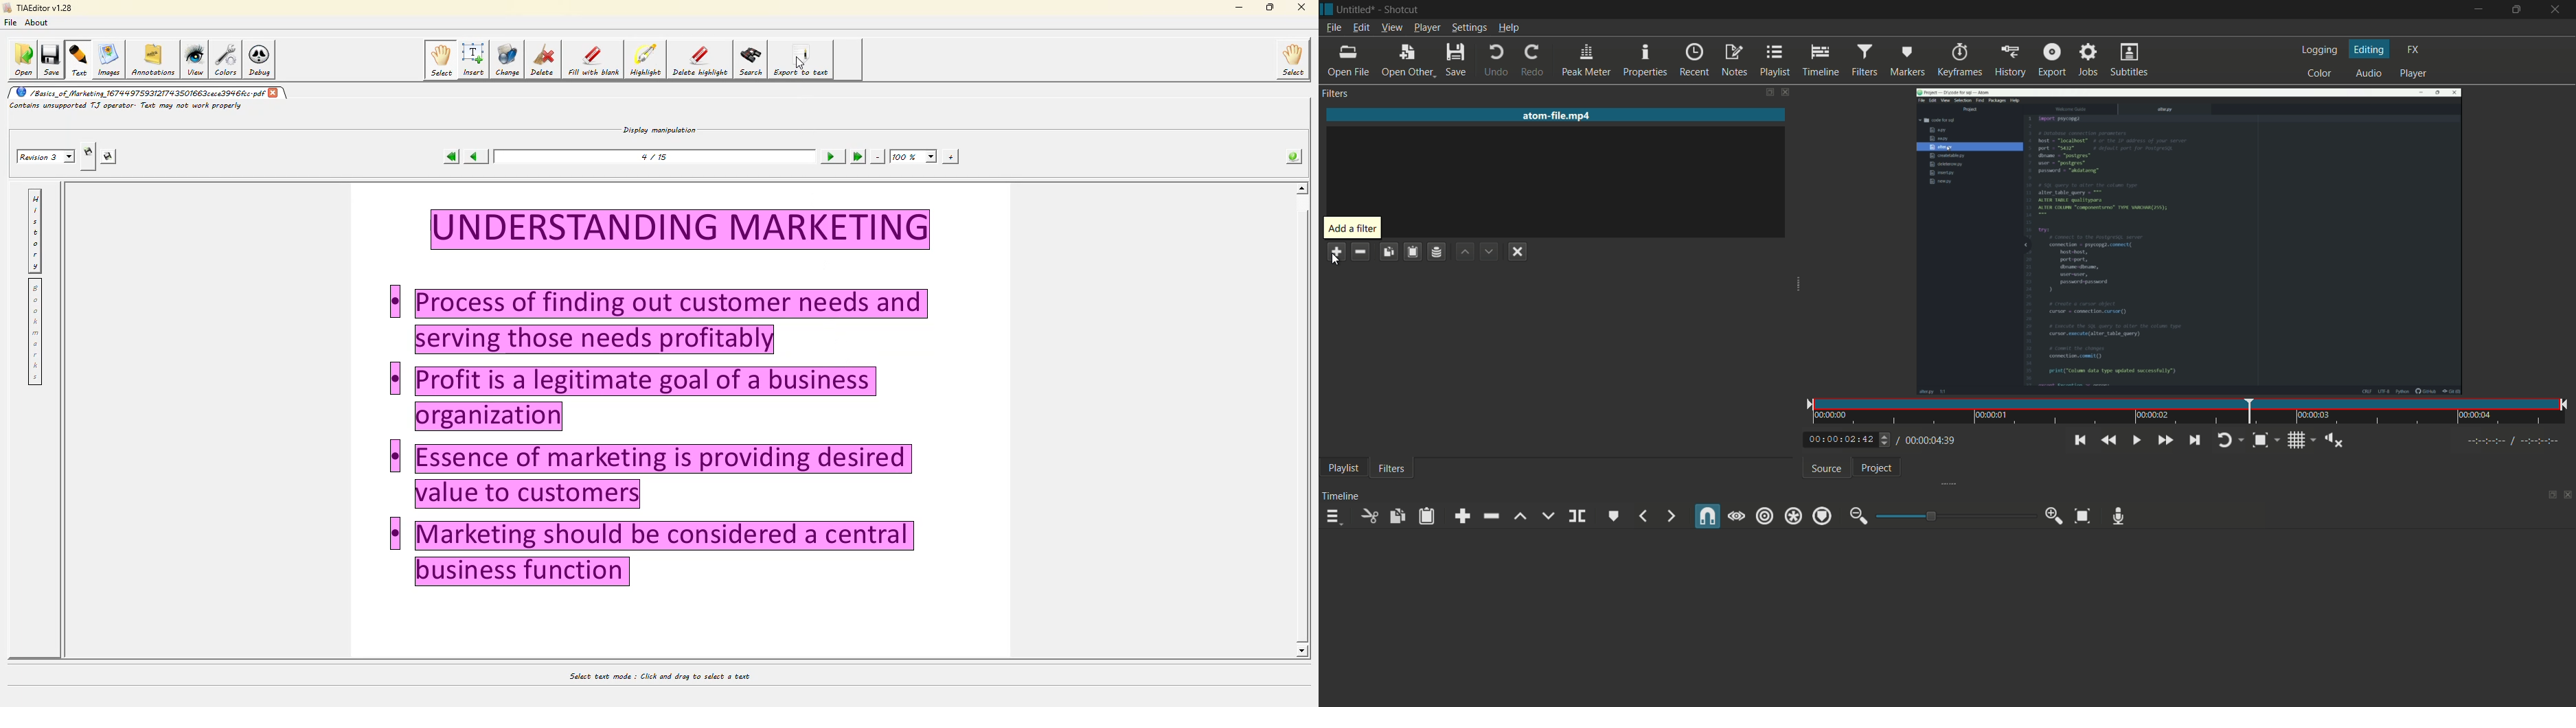 The image size is (2576, 728). What do you see at coordinates (1427, 27) in the screenshot?
I see `player menu` at bounding box center [1427, 27].